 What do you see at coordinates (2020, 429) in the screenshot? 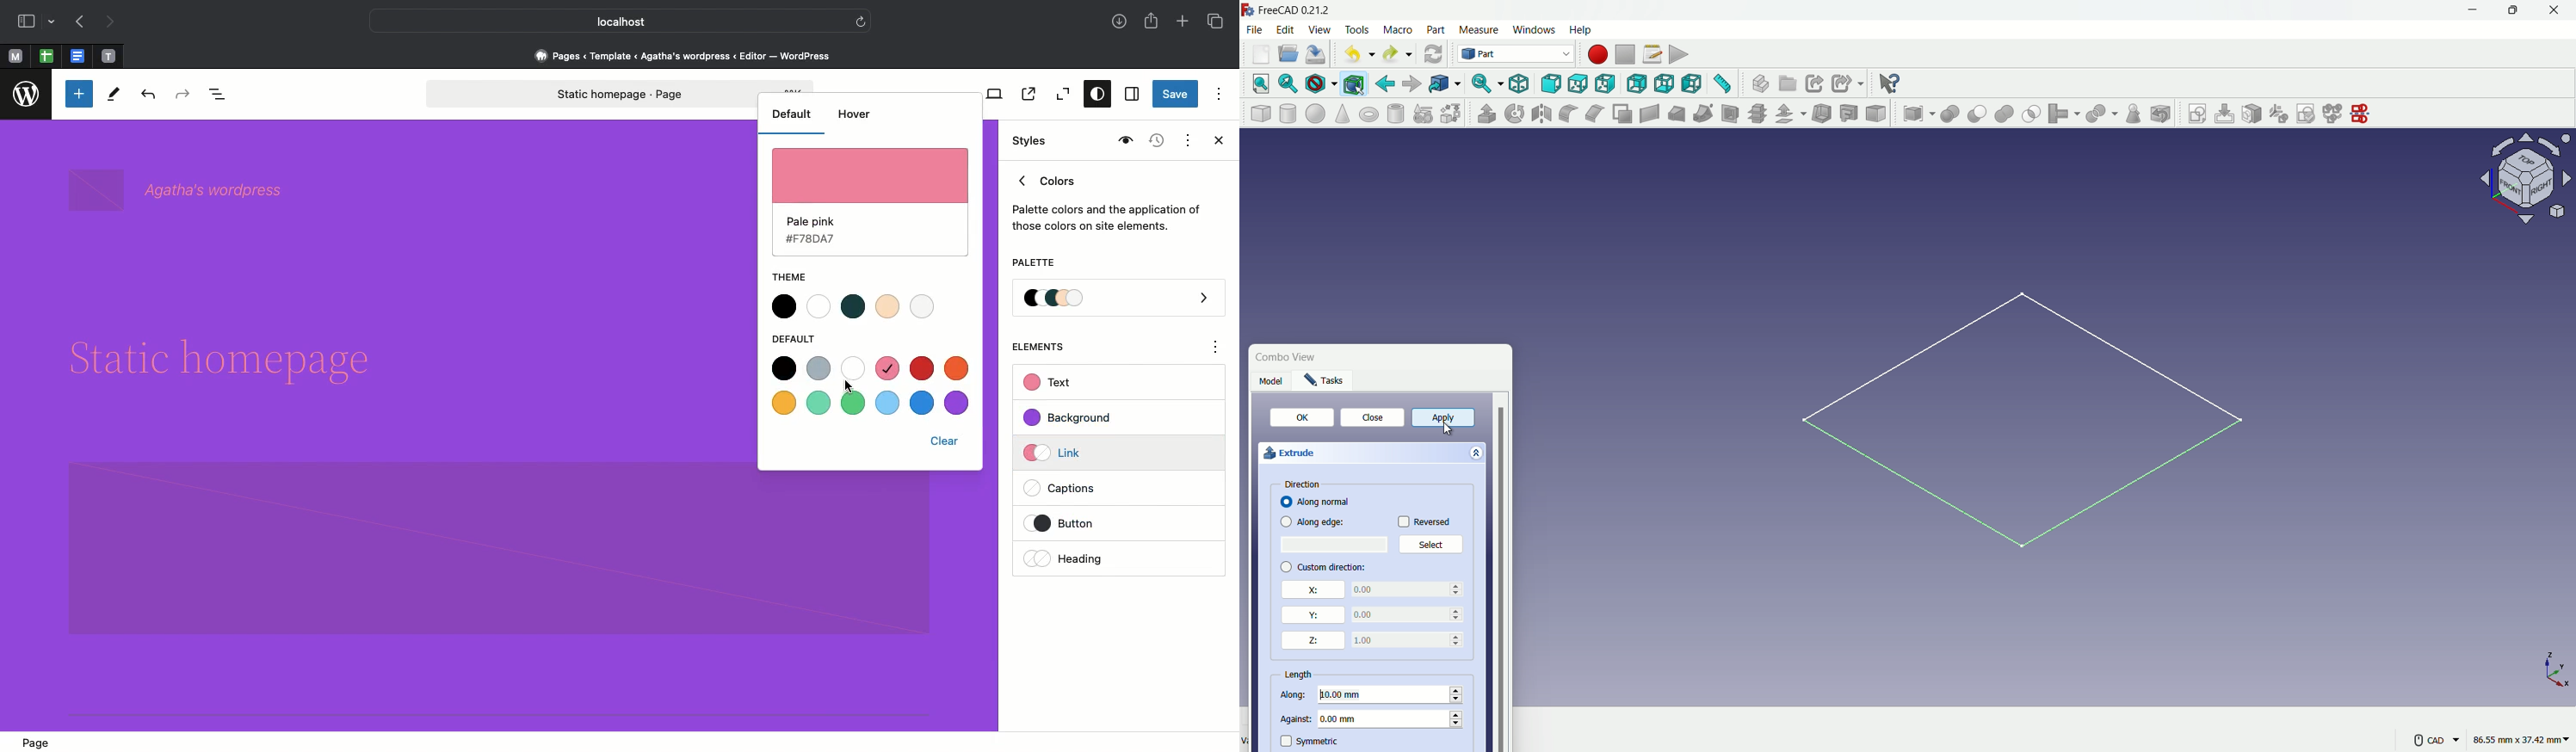
I see `sketch` at bounding box center [2020, 429].